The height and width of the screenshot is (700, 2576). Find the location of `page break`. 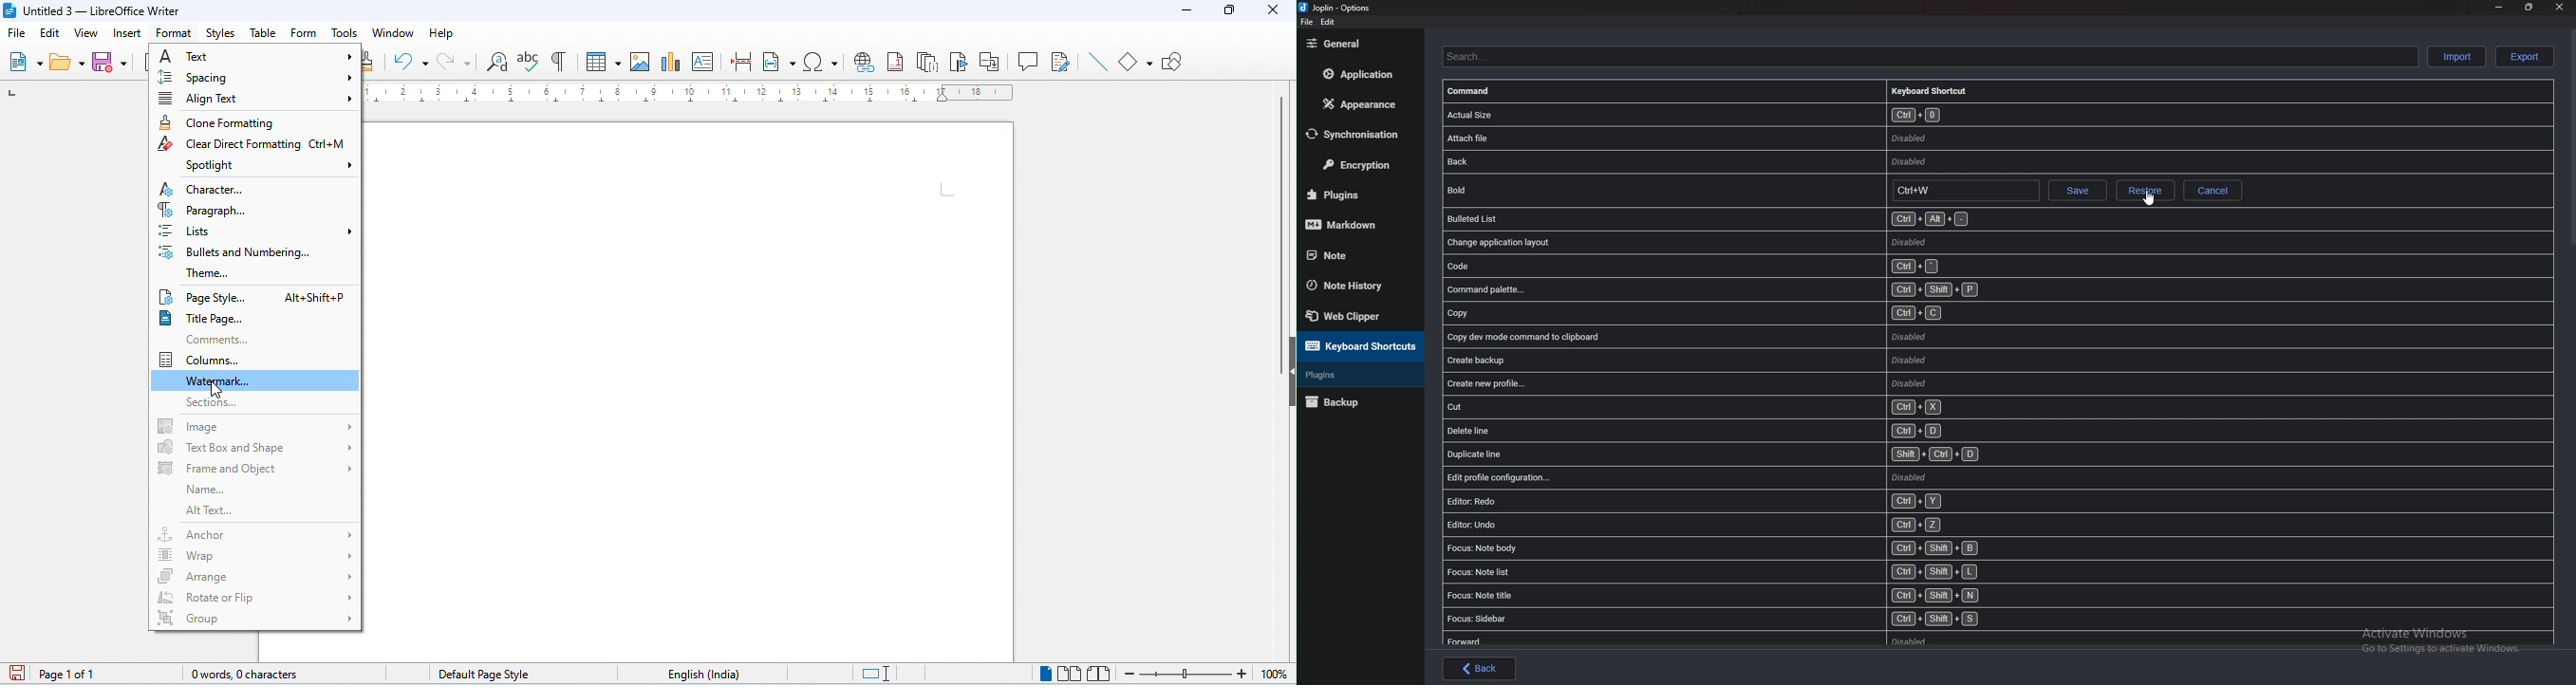

page break is located at coordinates (742, 61).